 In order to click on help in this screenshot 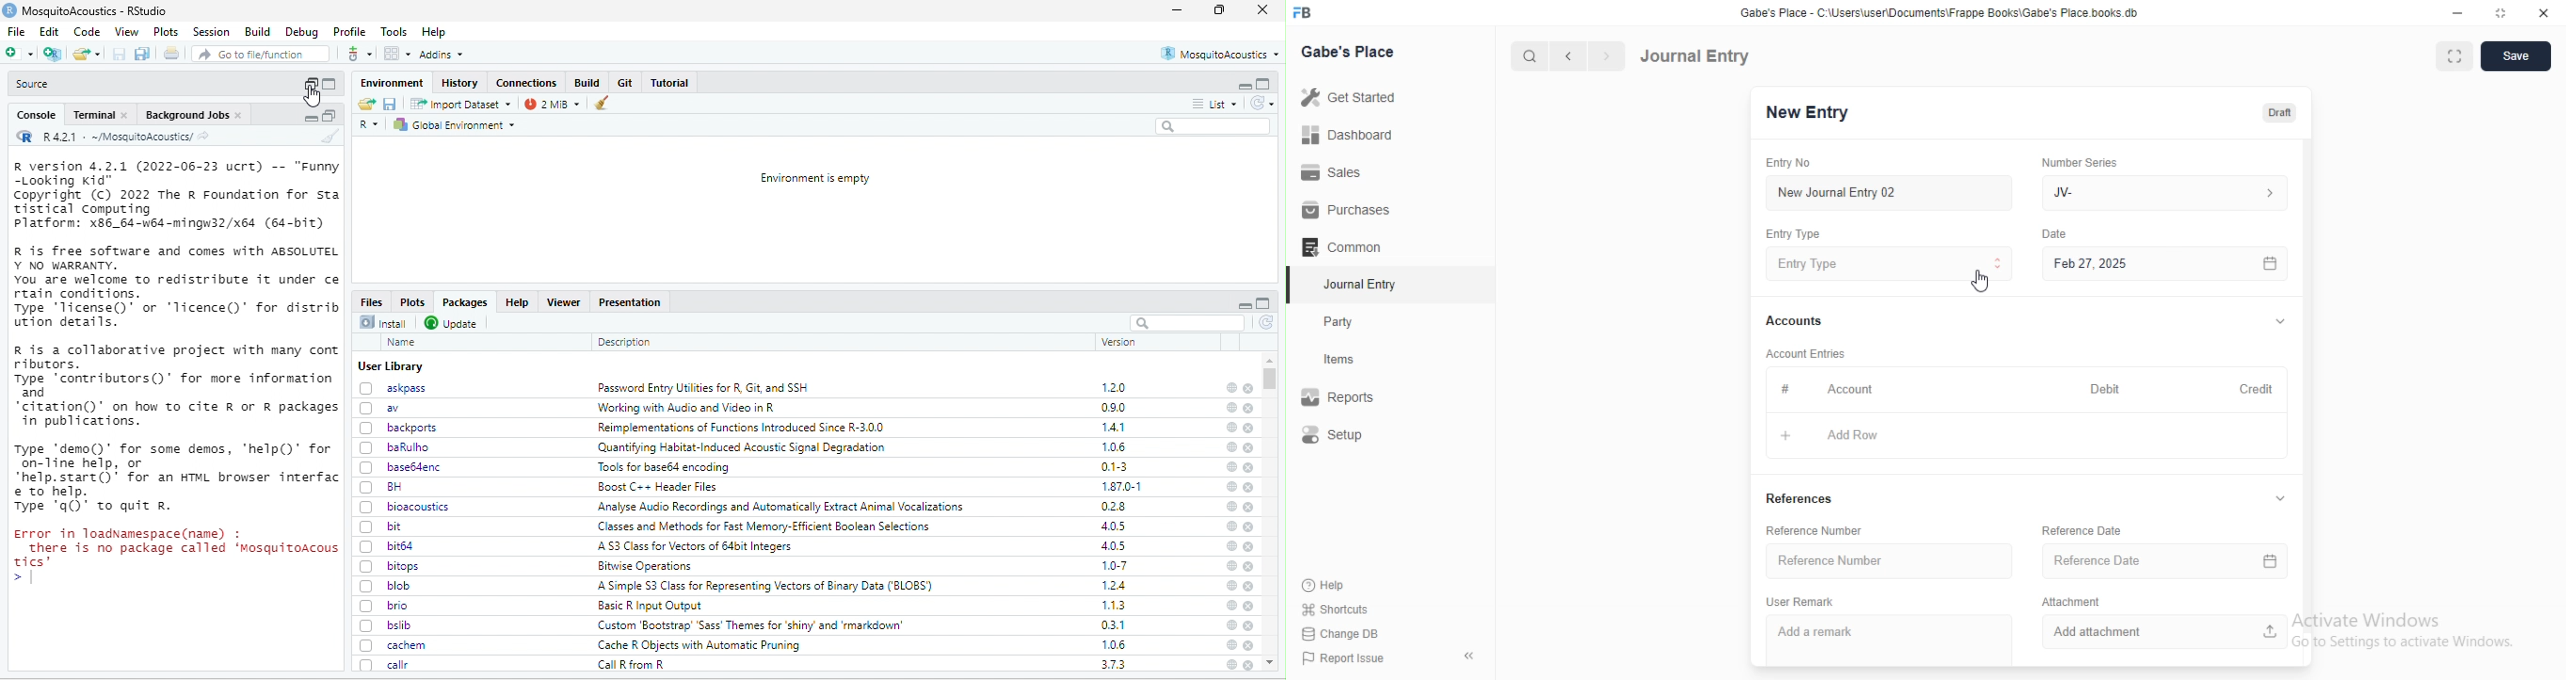, I will do `click(1231, 625)`.